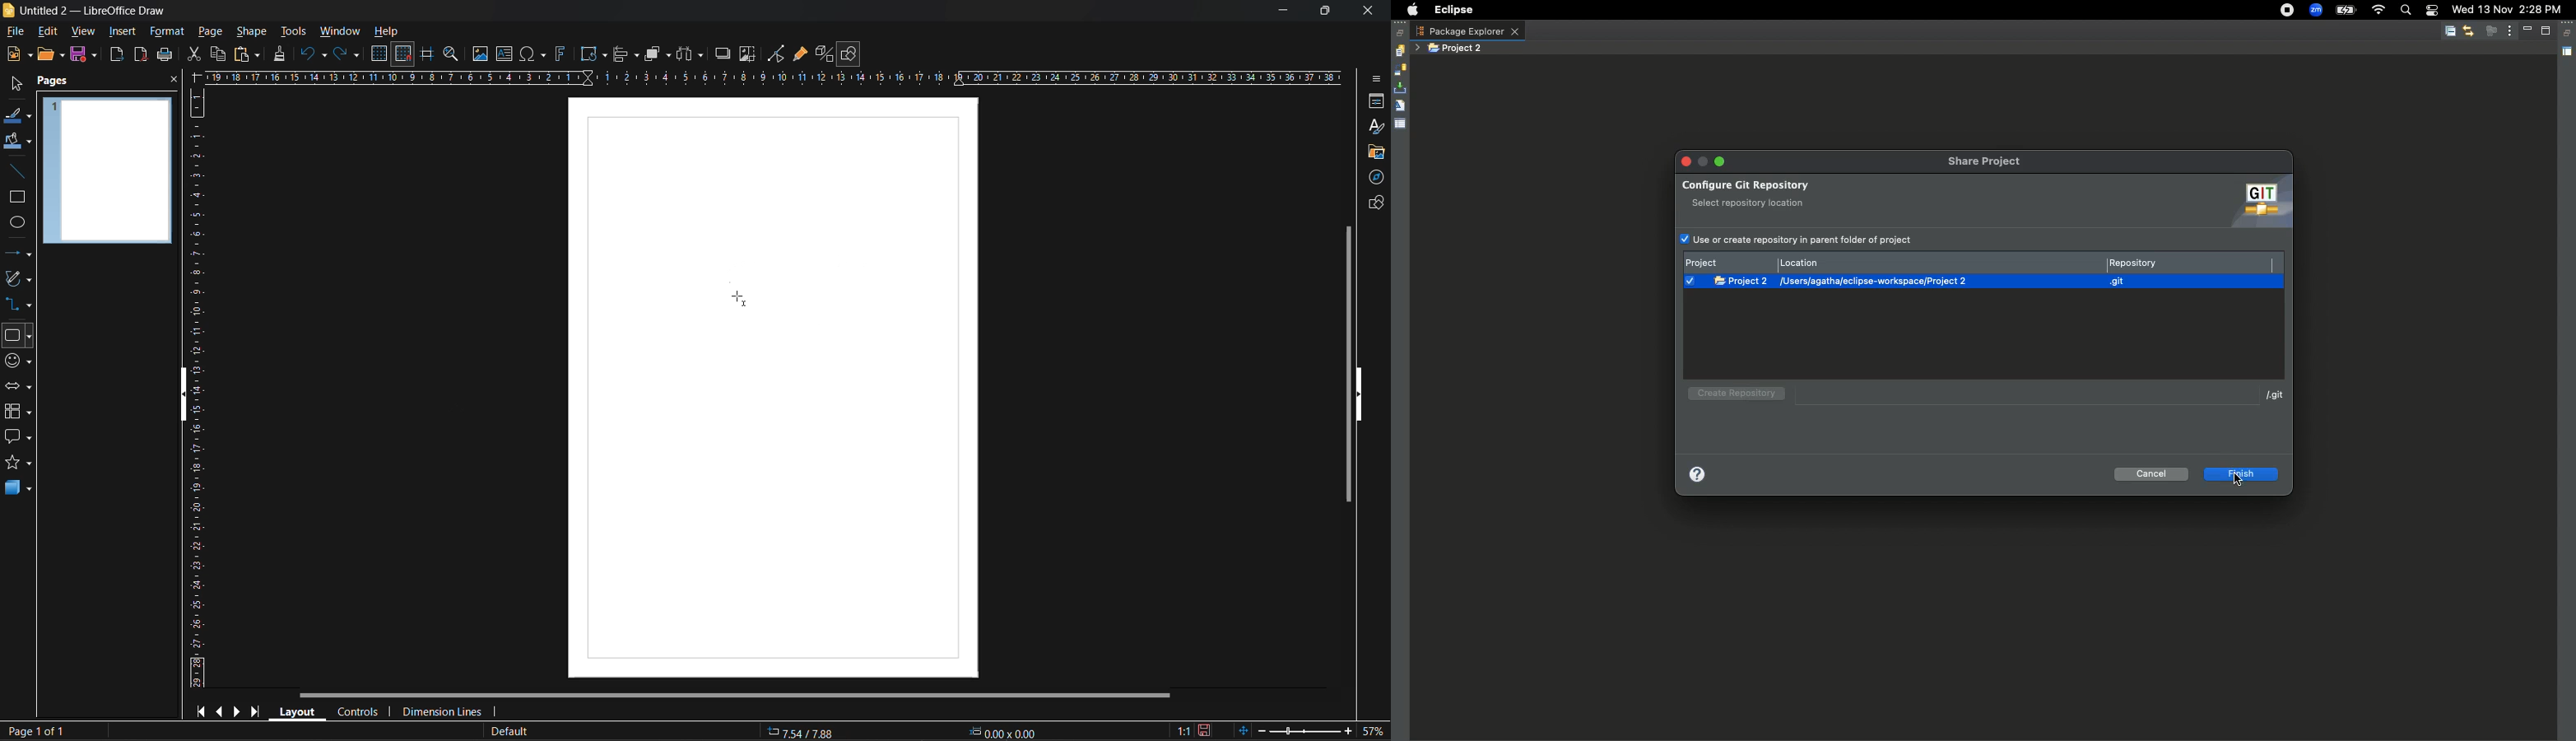  Describe the element at coordinates (453, 56) in the screenshot. I see `zoom` at that location.